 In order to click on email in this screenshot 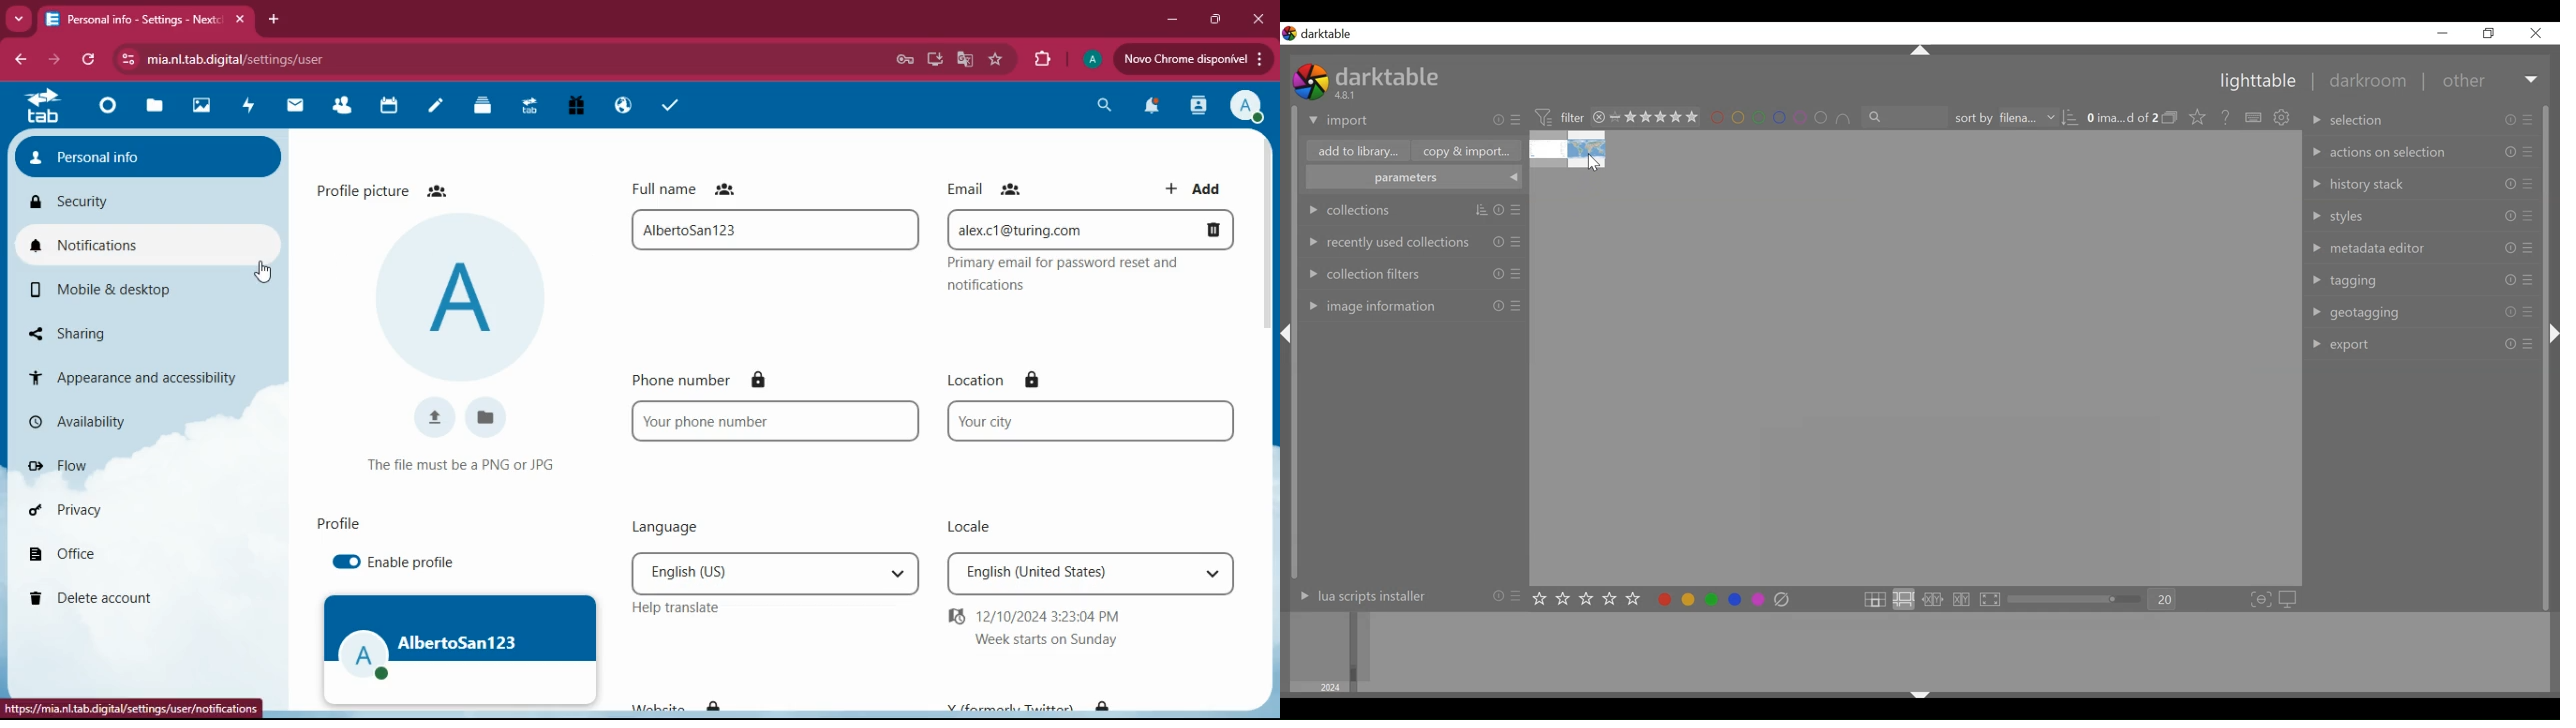, I will do `click(988, 188)`.